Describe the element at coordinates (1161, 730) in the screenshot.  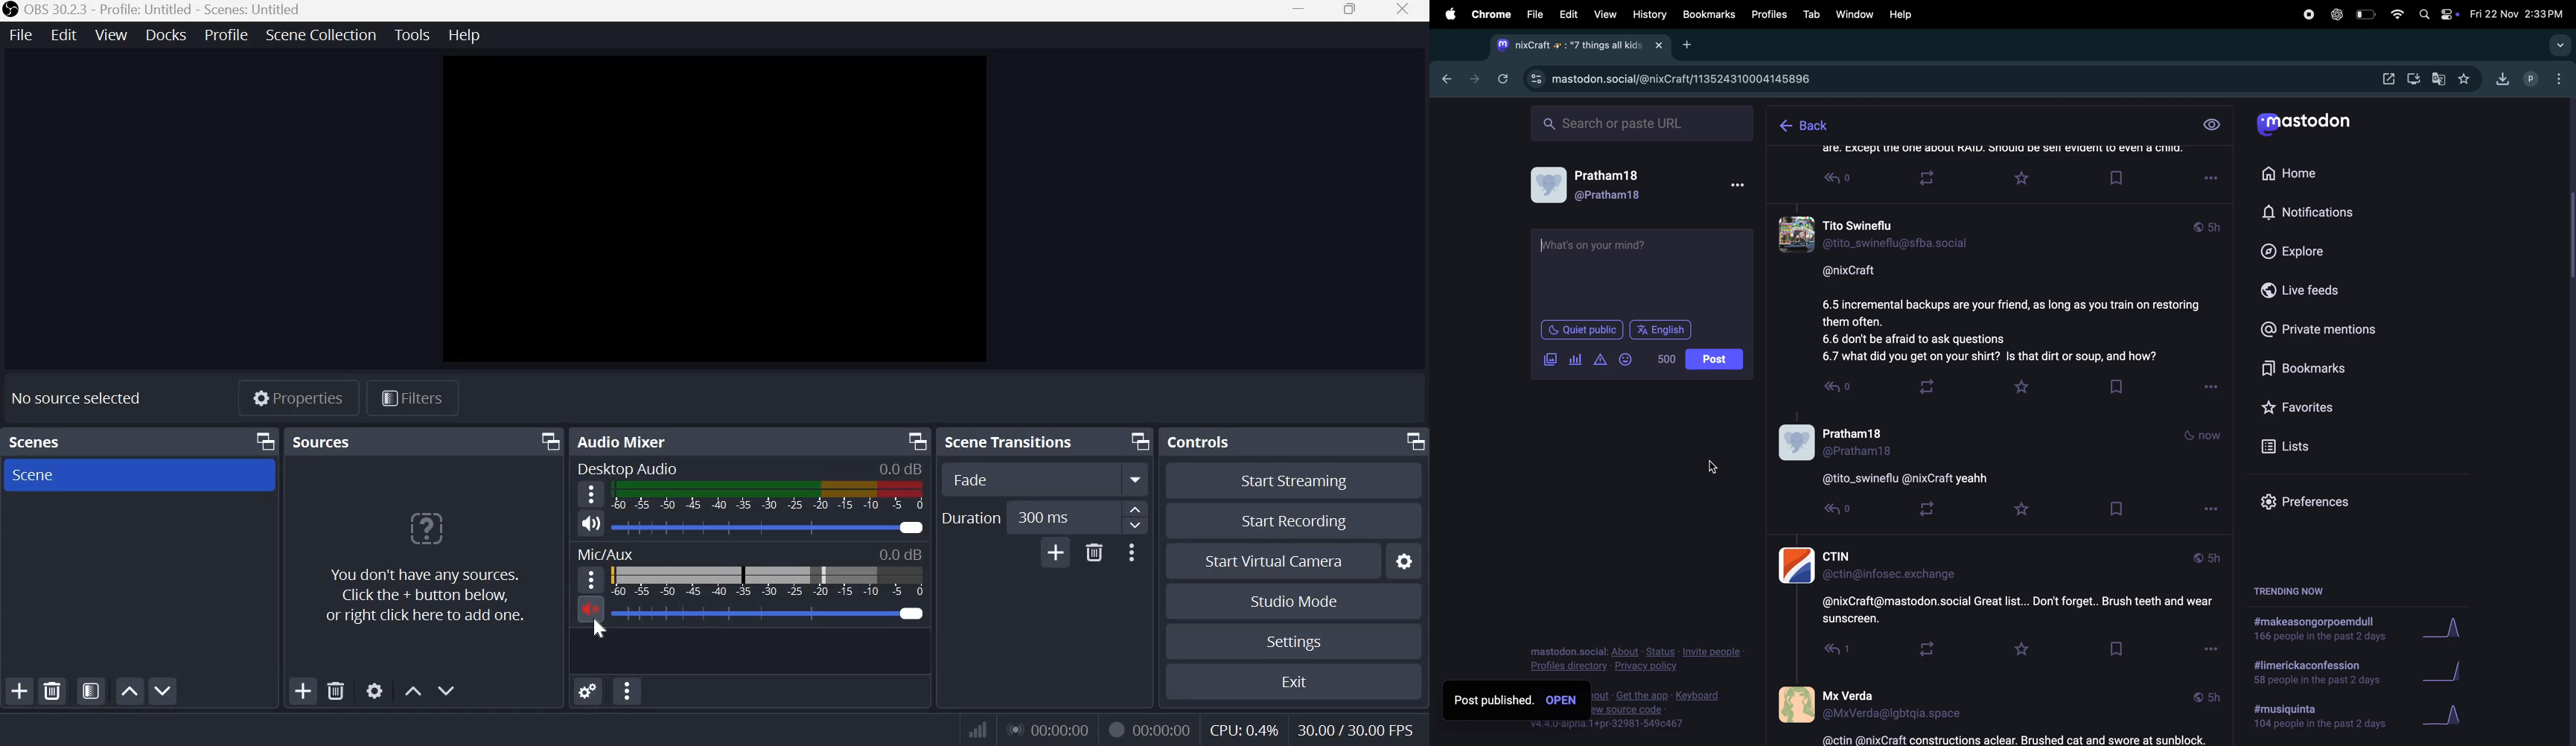
I see `00:00:00` at that location.